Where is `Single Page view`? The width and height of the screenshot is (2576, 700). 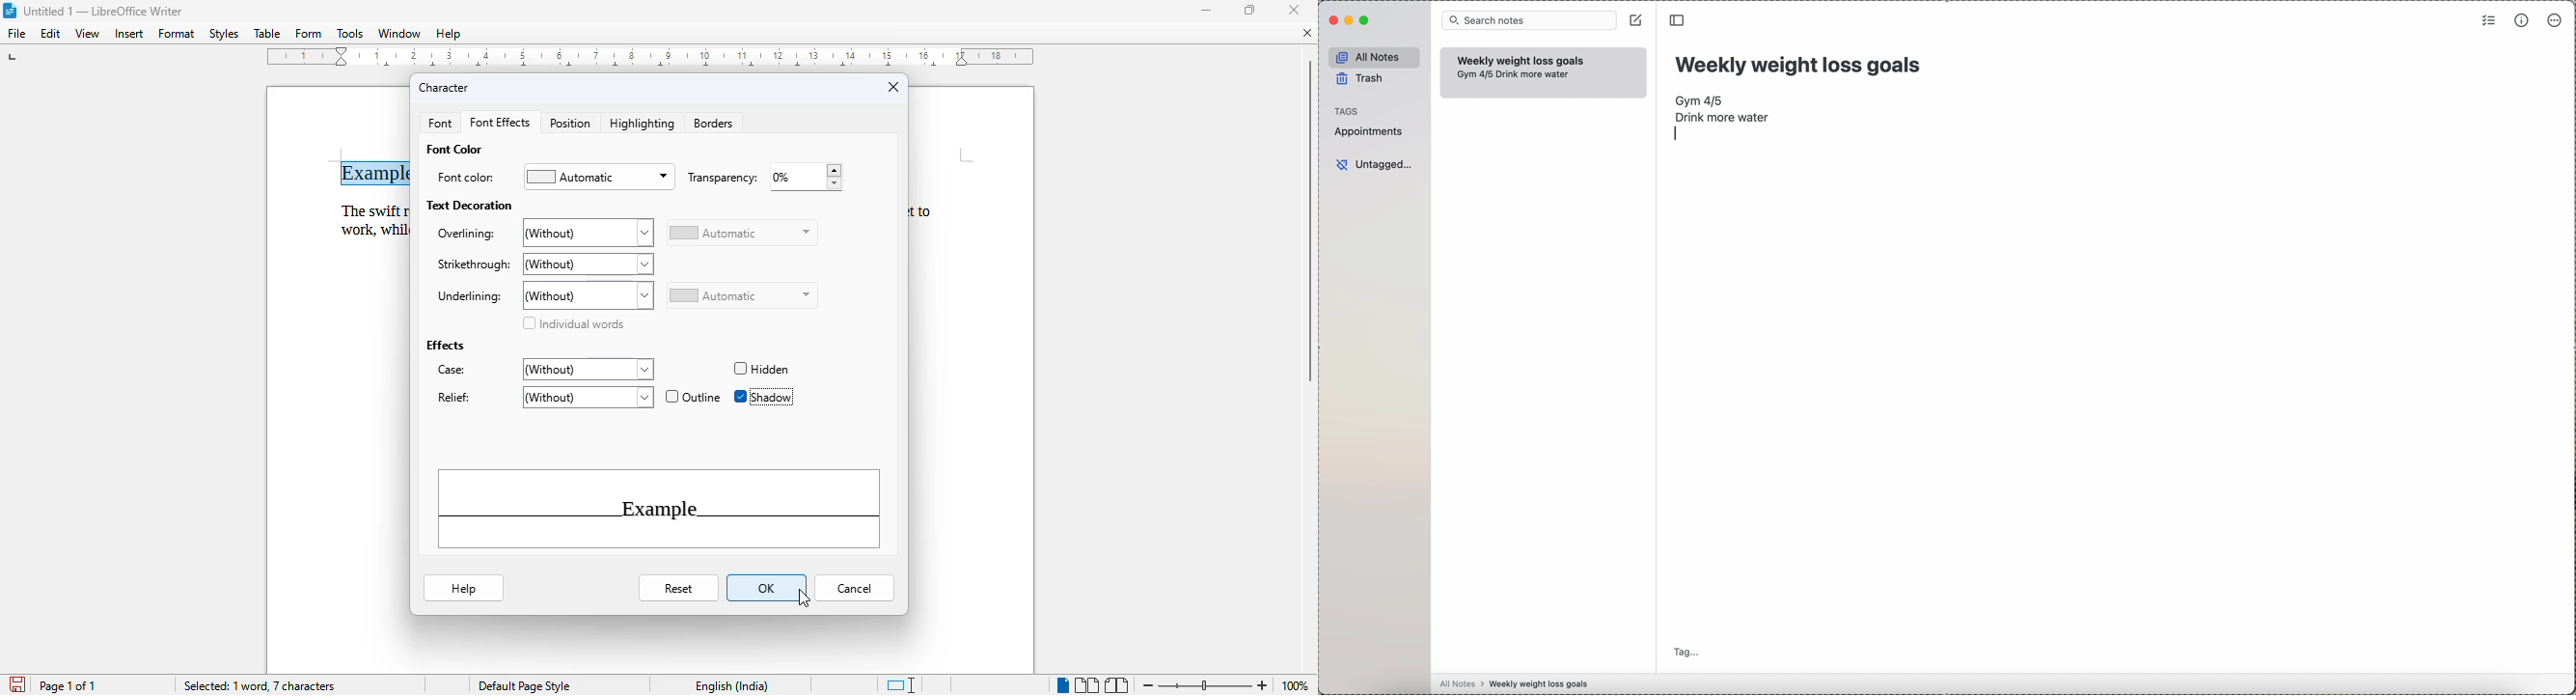 Single Page view is located at coordinates (1053, 684).